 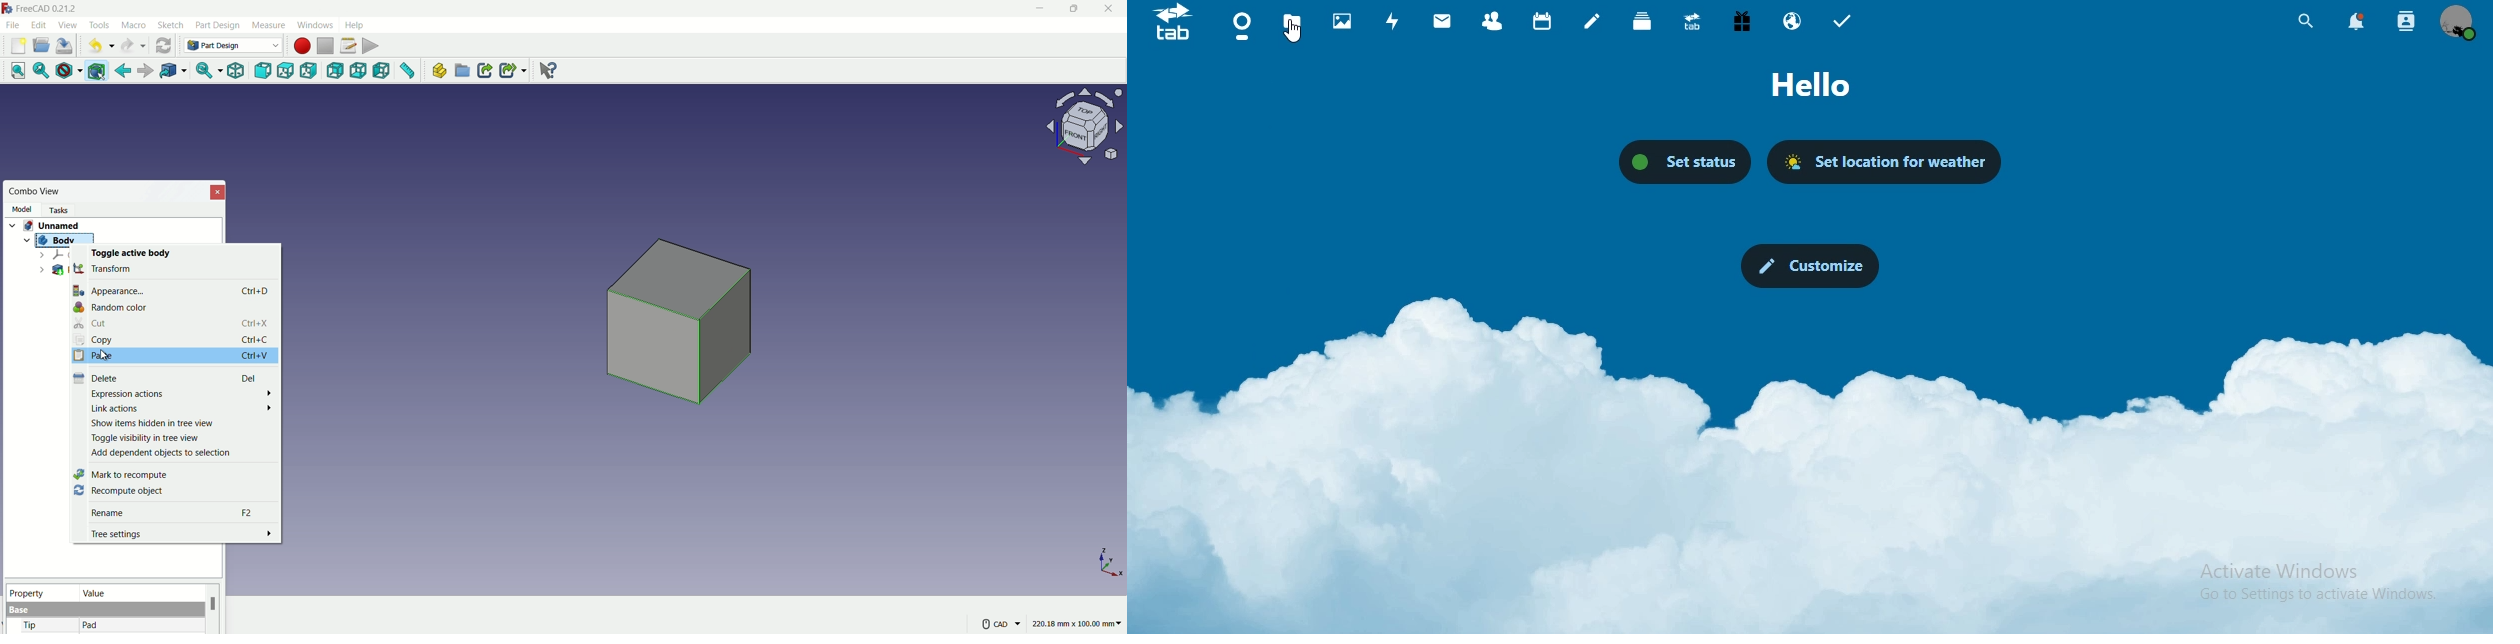 I want to click on files, so click(x=1293, y=22).